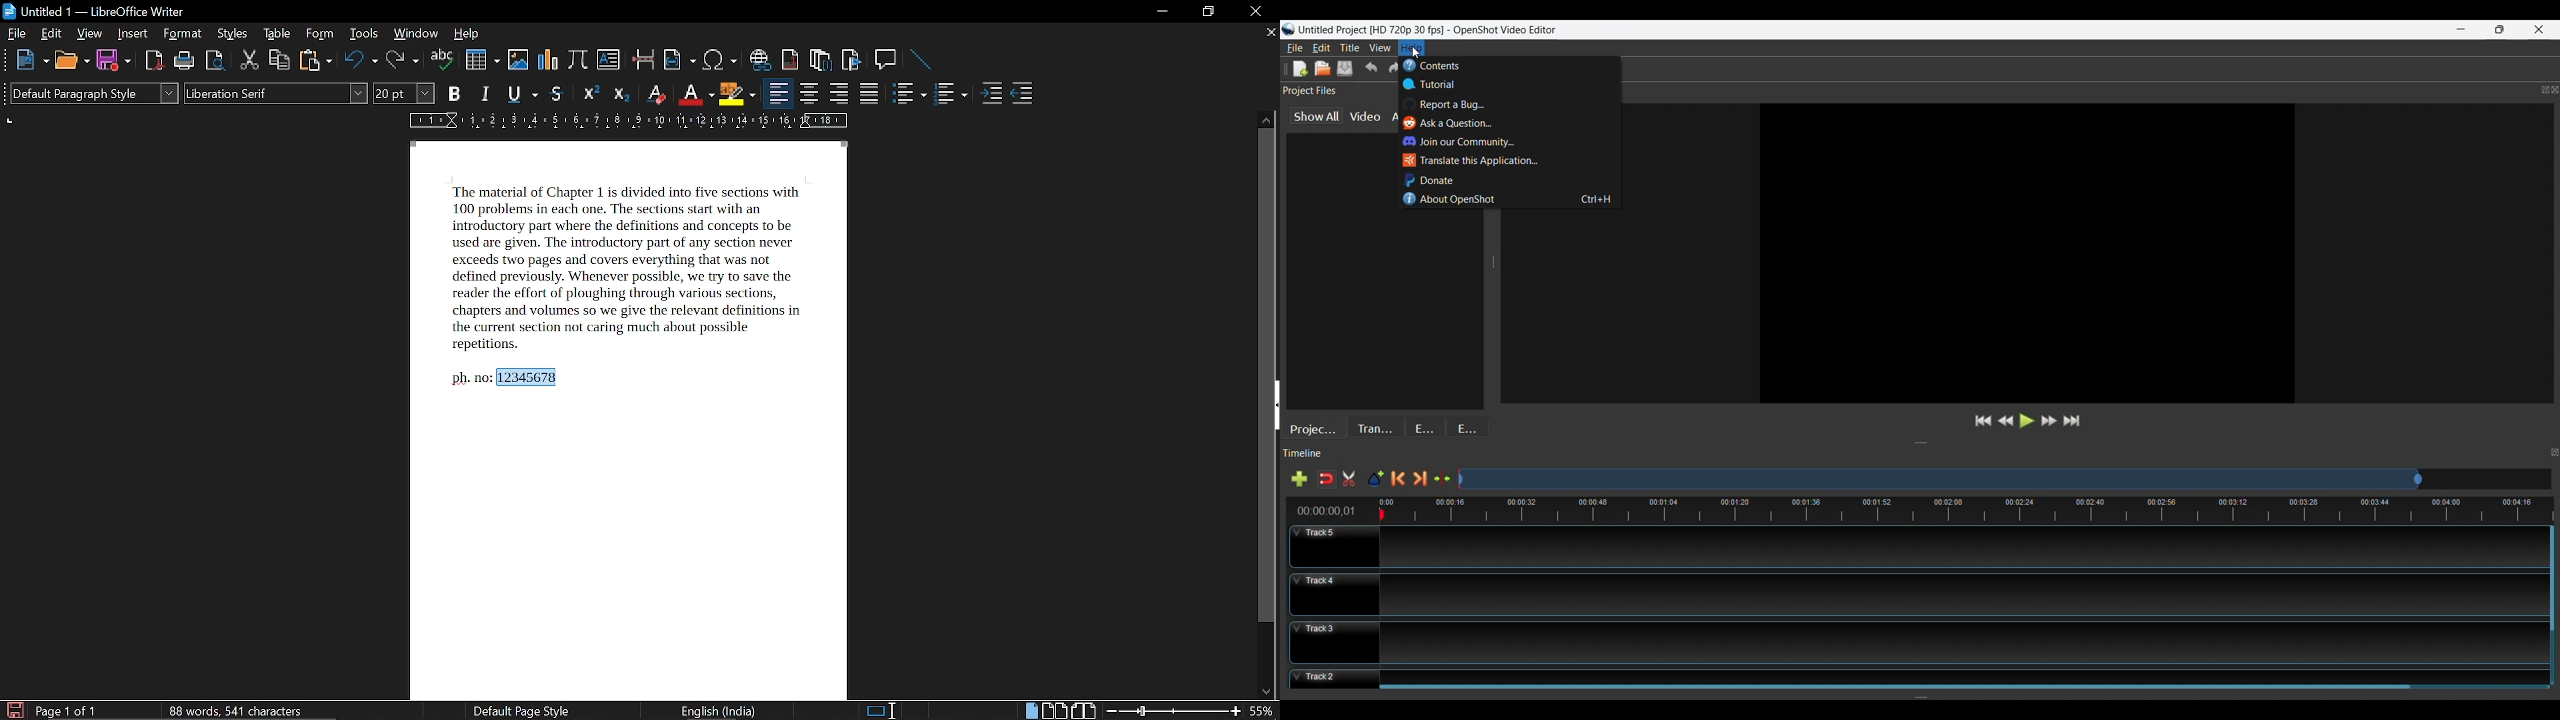  What do you see at coordinates (2499, 30) in the screenshot?
I see `Restore` at bounding box center [2499, 30].